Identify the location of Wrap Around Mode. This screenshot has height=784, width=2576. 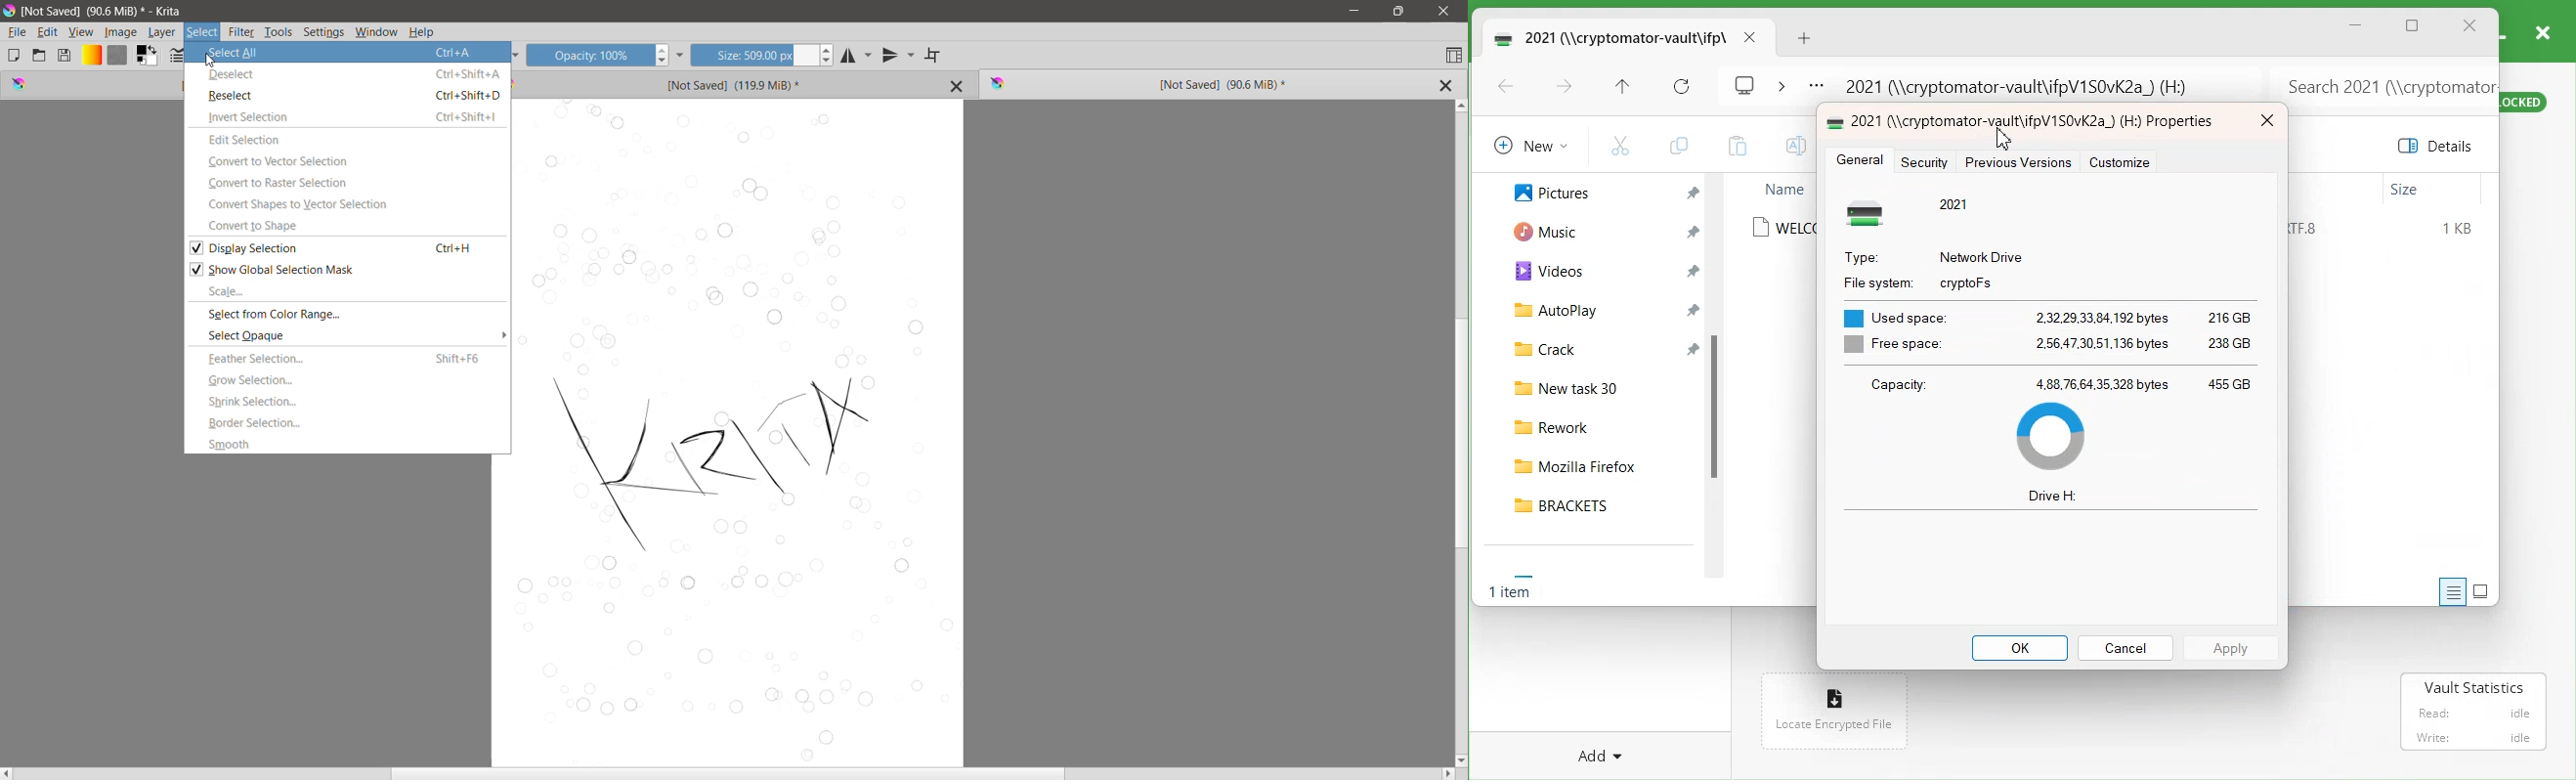
(934, 56).